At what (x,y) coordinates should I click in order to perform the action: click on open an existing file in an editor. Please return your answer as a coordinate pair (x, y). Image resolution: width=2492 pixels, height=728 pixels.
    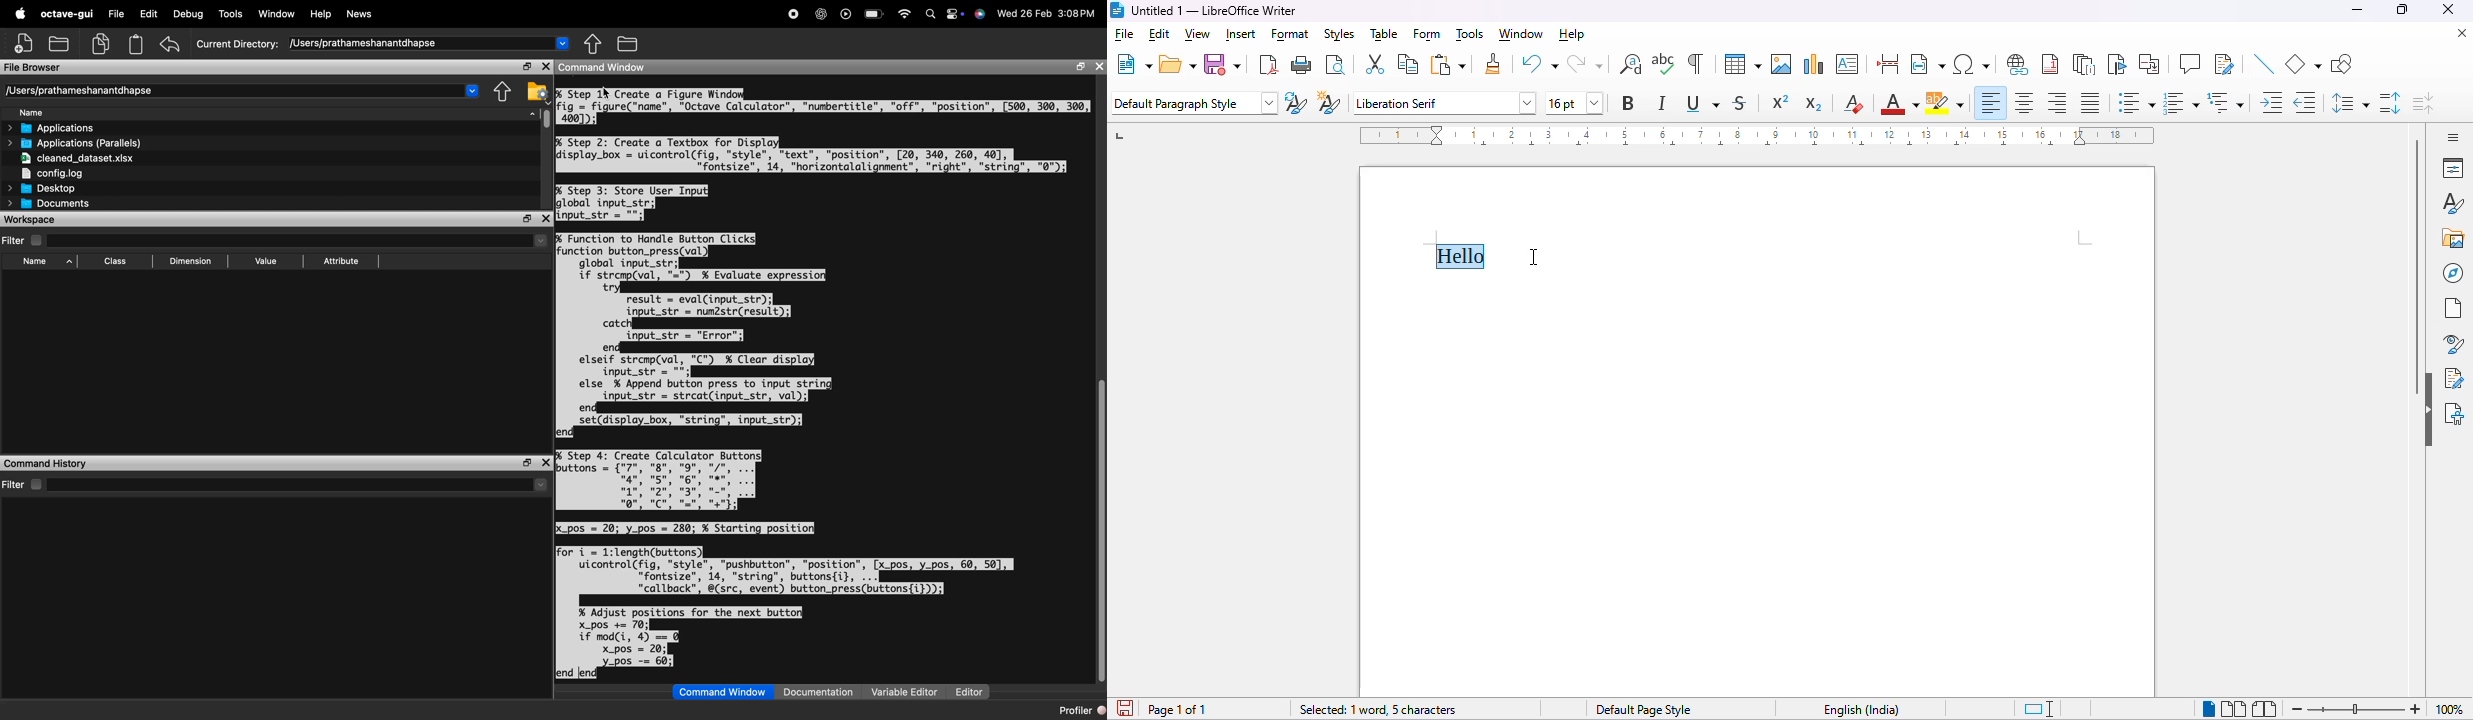
    Looking at the image, I should click on (60, 42).